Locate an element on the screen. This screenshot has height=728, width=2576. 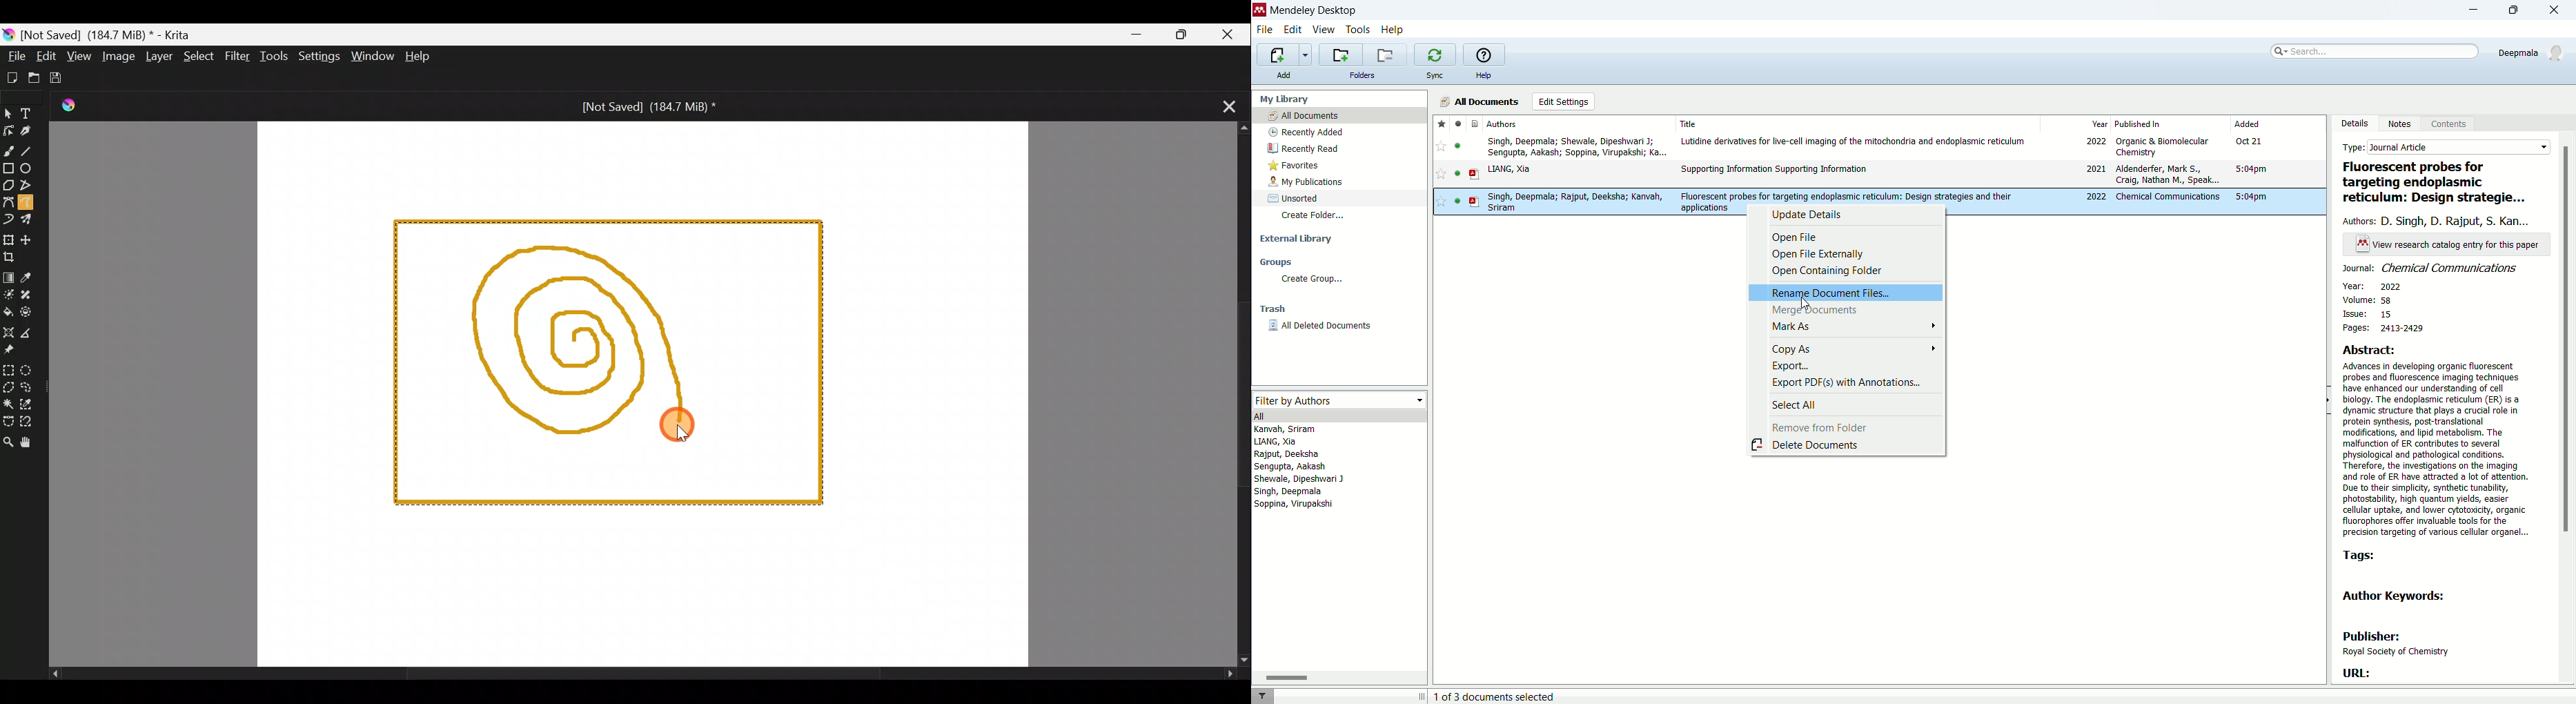
tags is located at coordinates (2366, 556).